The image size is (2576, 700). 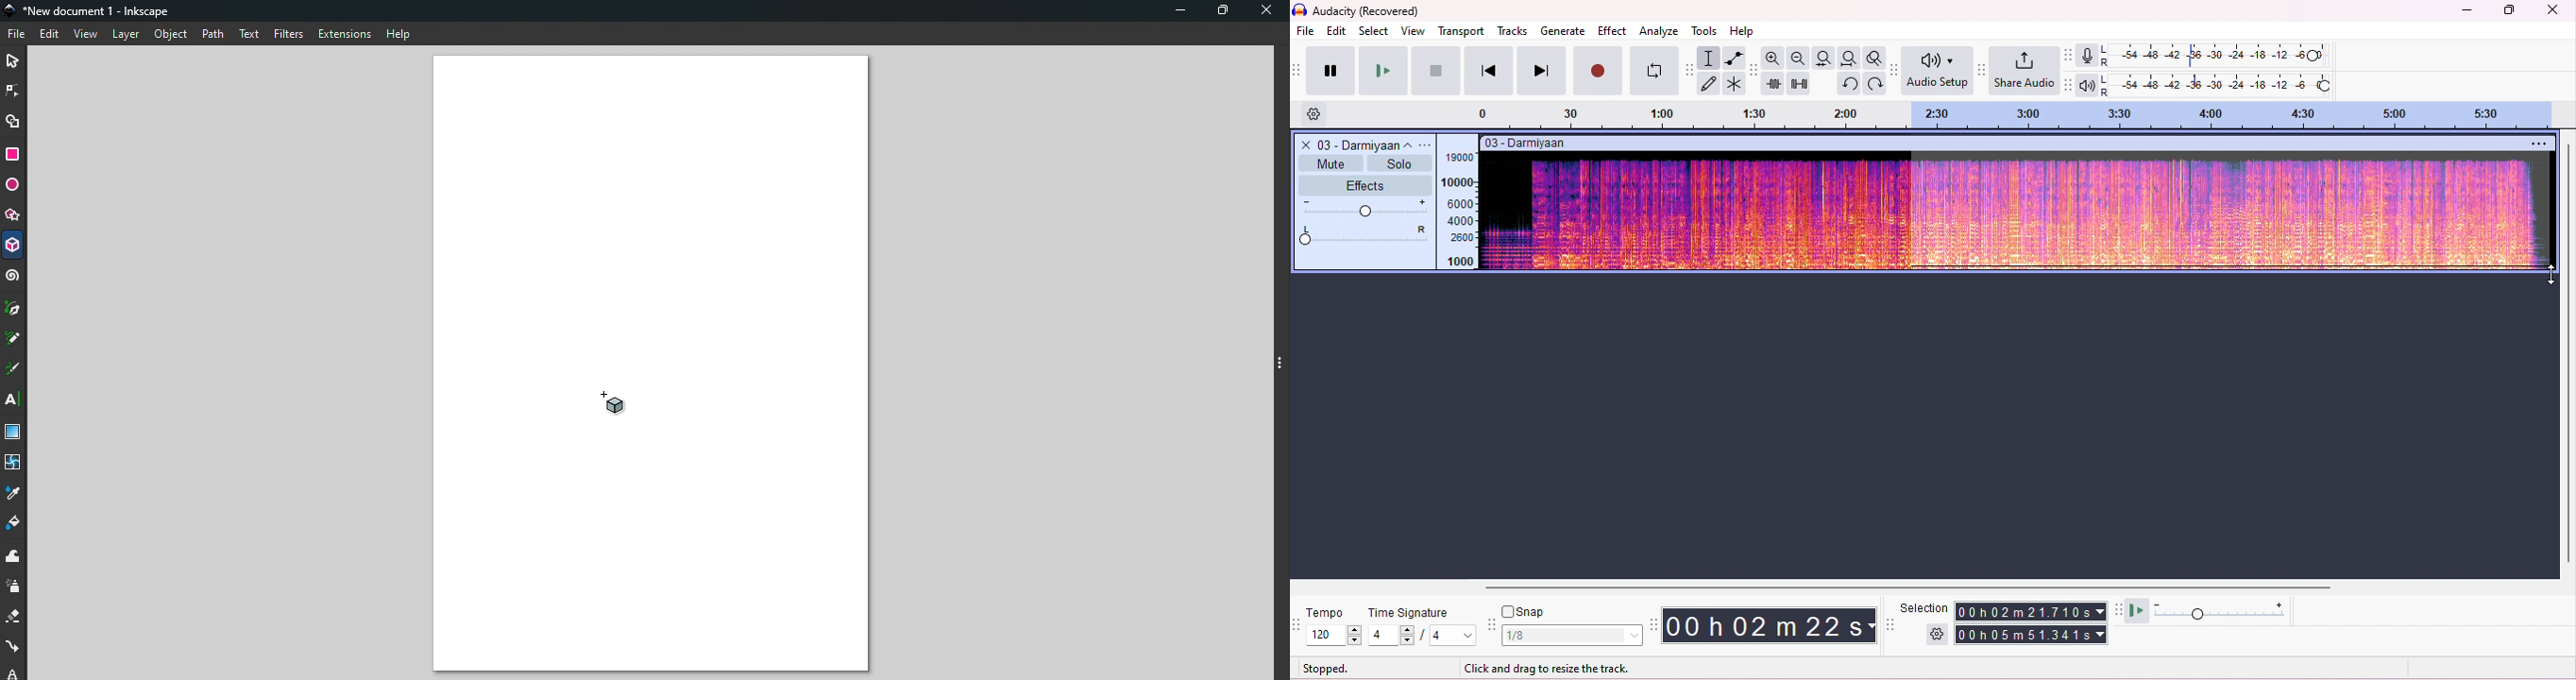 What do you see at coordinates (1900, 587) in the screenshot?
I see `horizontal scroll bar` at bounding box center [1900, 587].